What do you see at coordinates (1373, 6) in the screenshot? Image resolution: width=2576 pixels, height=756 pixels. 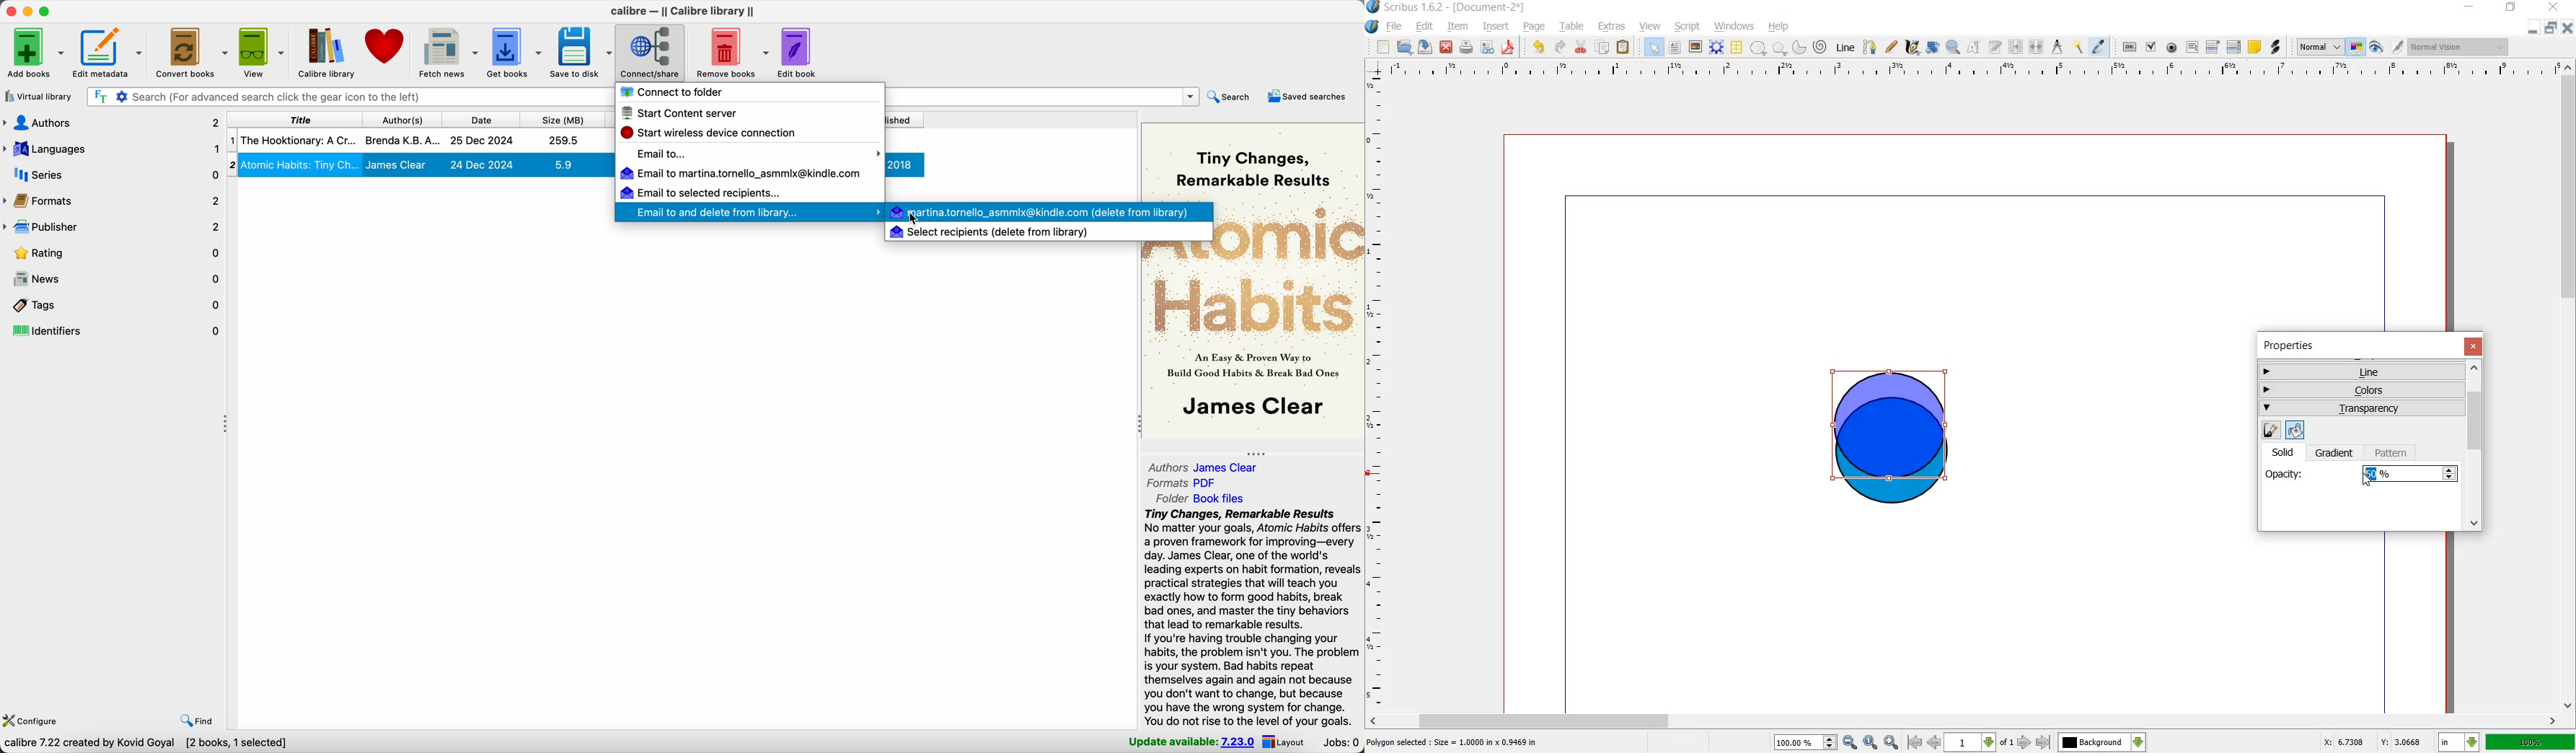 I see `logo` at bounding box center [1373, 6].